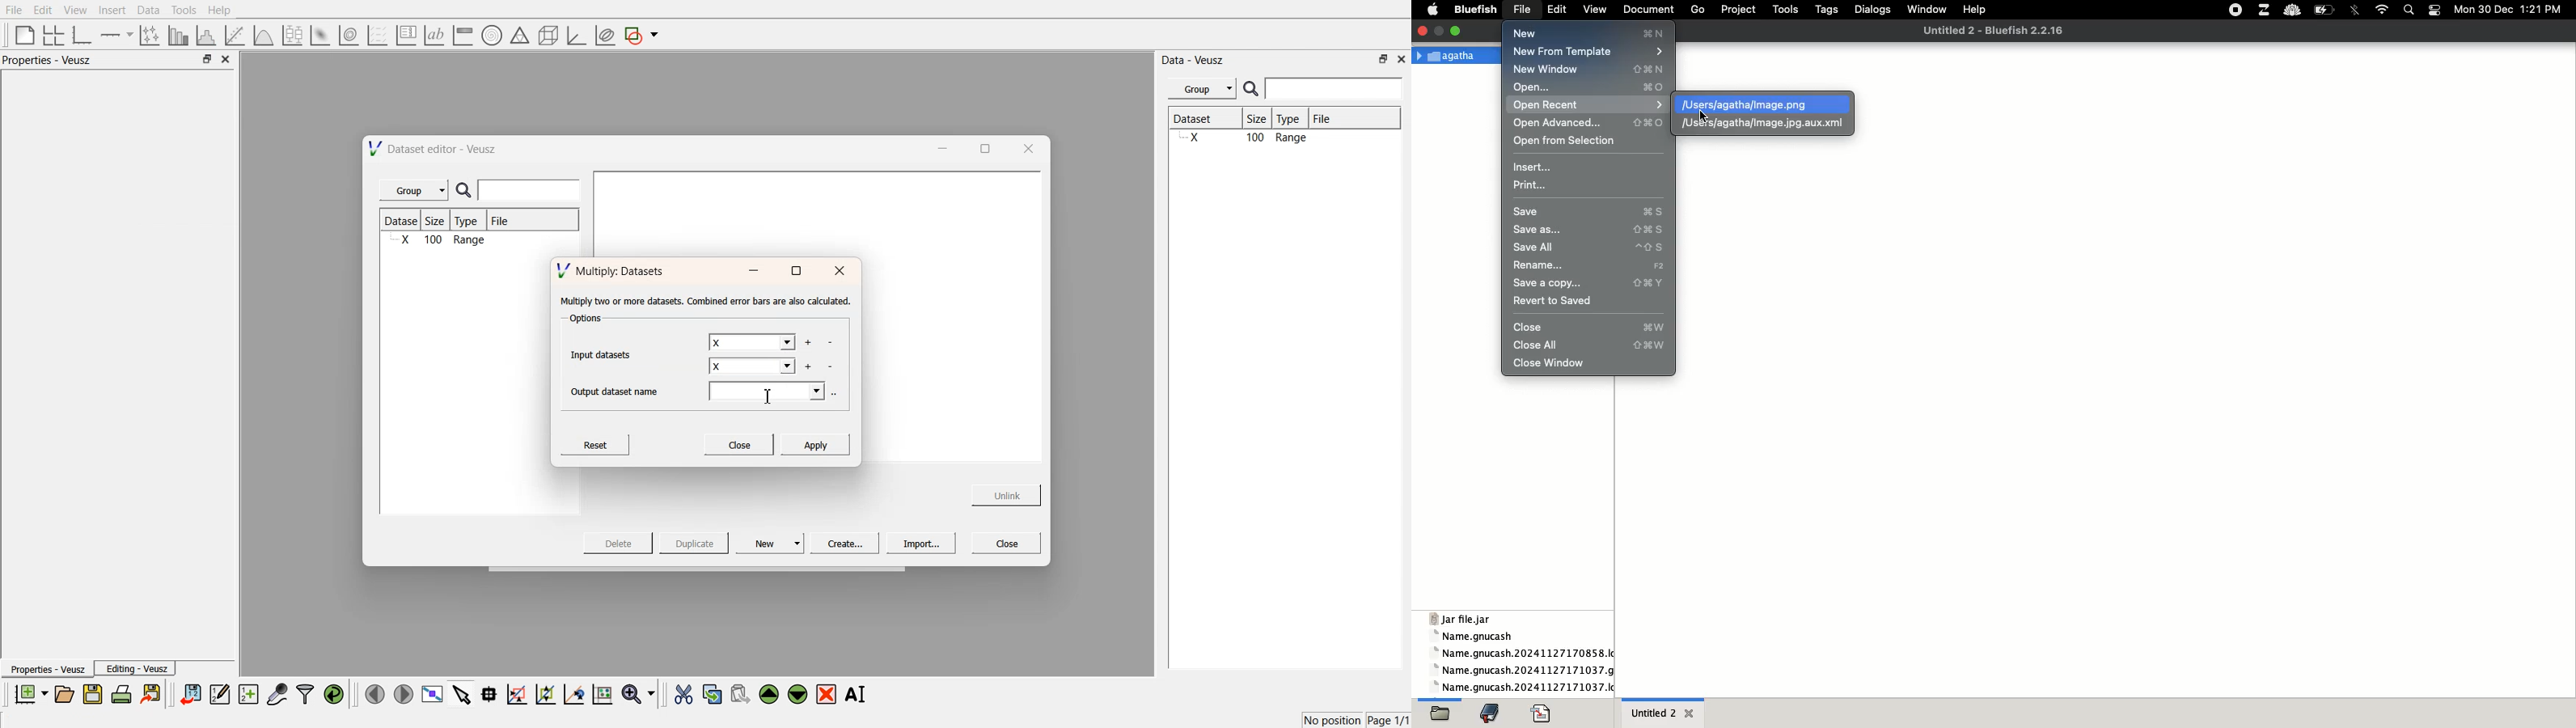 Image resolution: width=2576 pixels, height=728 pixels. What do you see at coordinates (1261, 120) in the screenshot?
I see `Size` at bounding box center [1261, 120].